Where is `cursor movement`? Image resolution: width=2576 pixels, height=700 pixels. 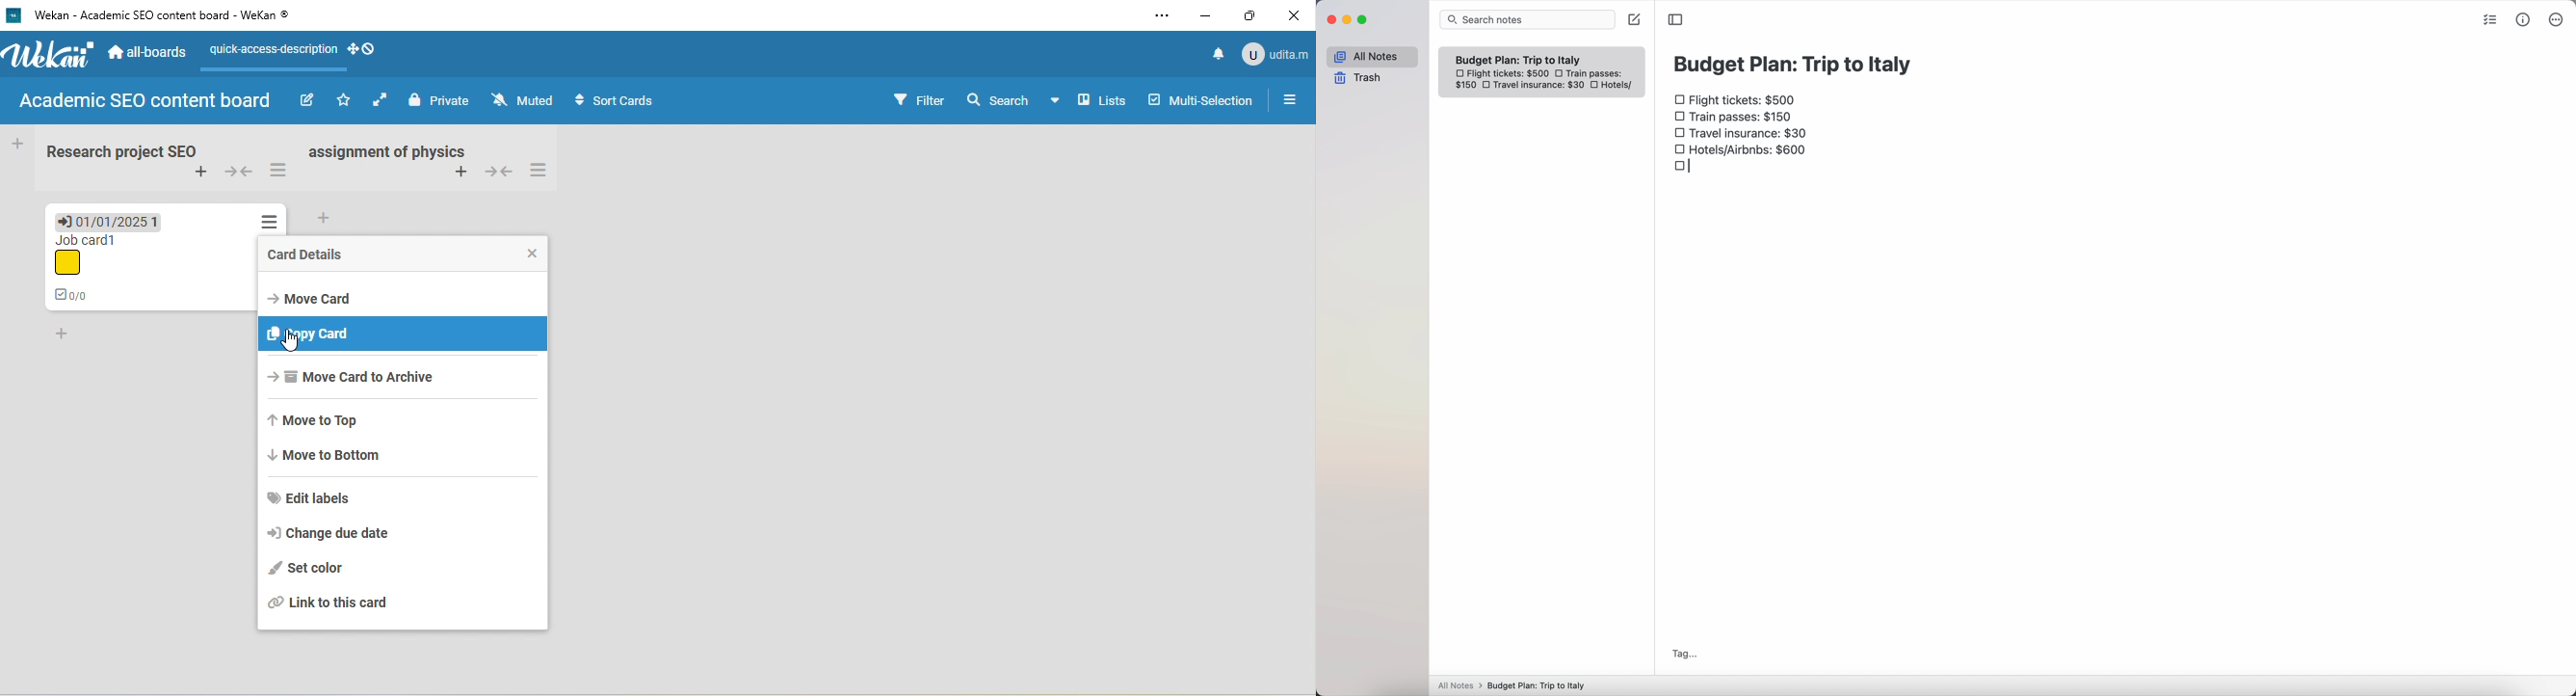
cursor movement is located at coordinates (289, 342).